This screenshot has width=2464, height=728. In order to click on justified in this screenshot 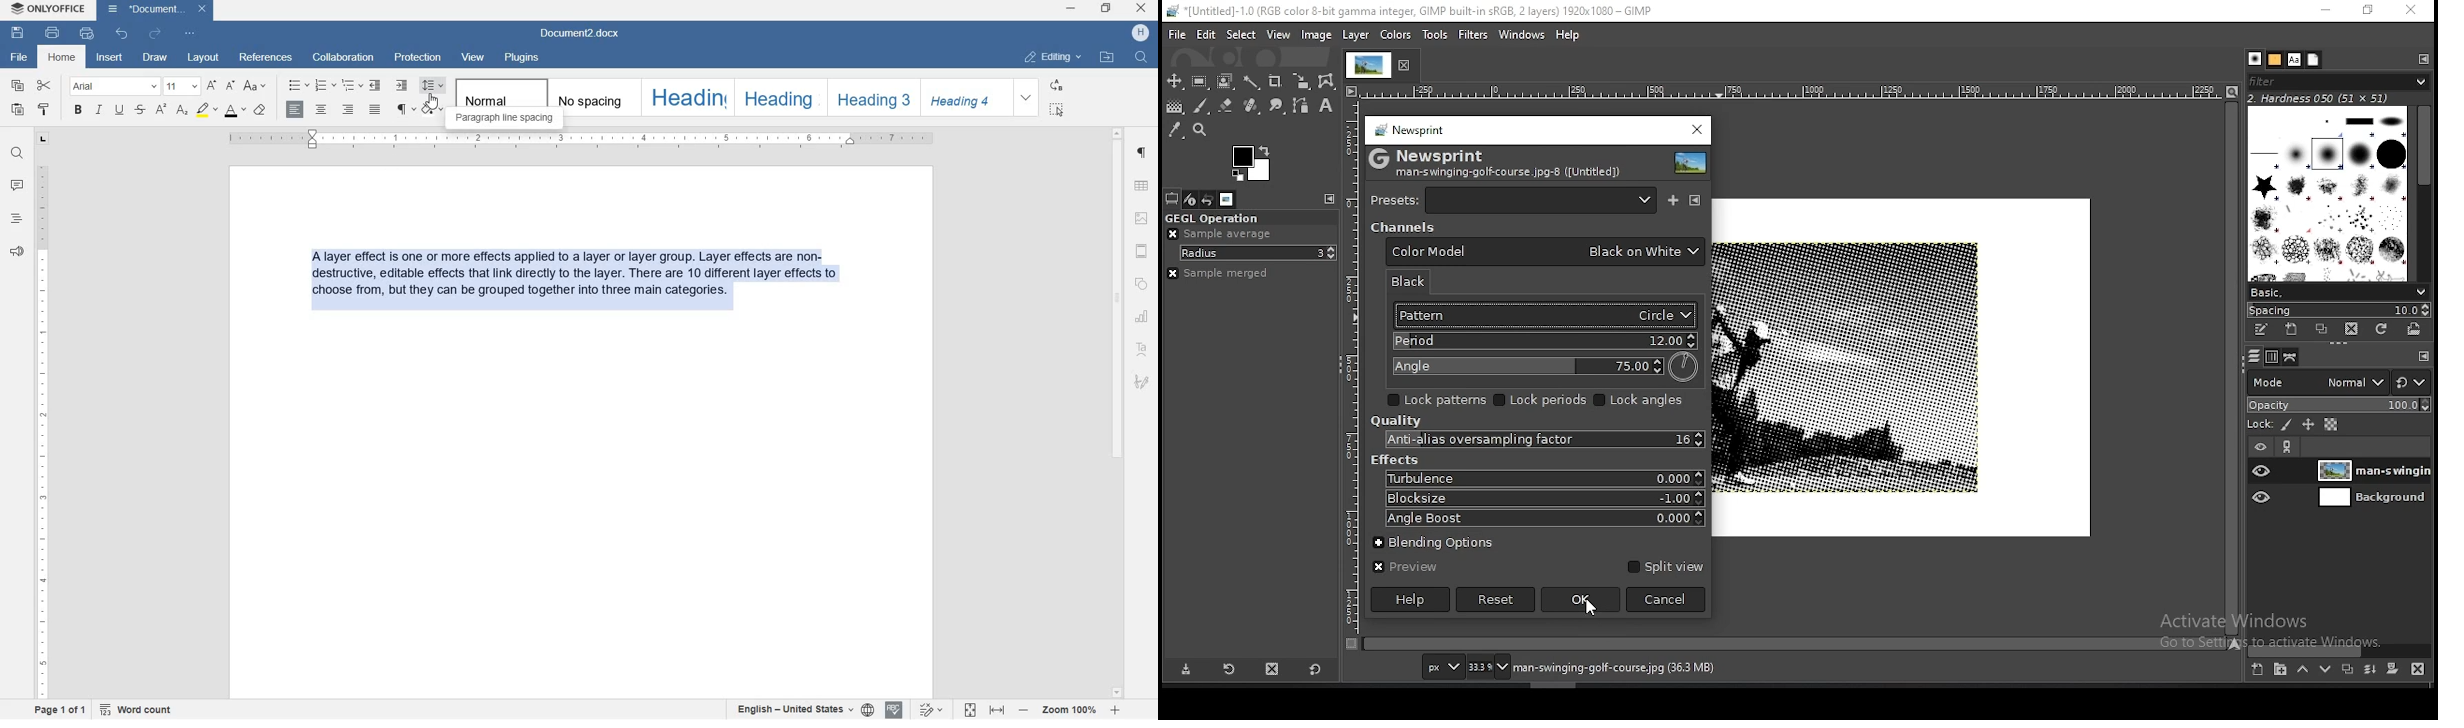, I will do `click(377, 110)`.